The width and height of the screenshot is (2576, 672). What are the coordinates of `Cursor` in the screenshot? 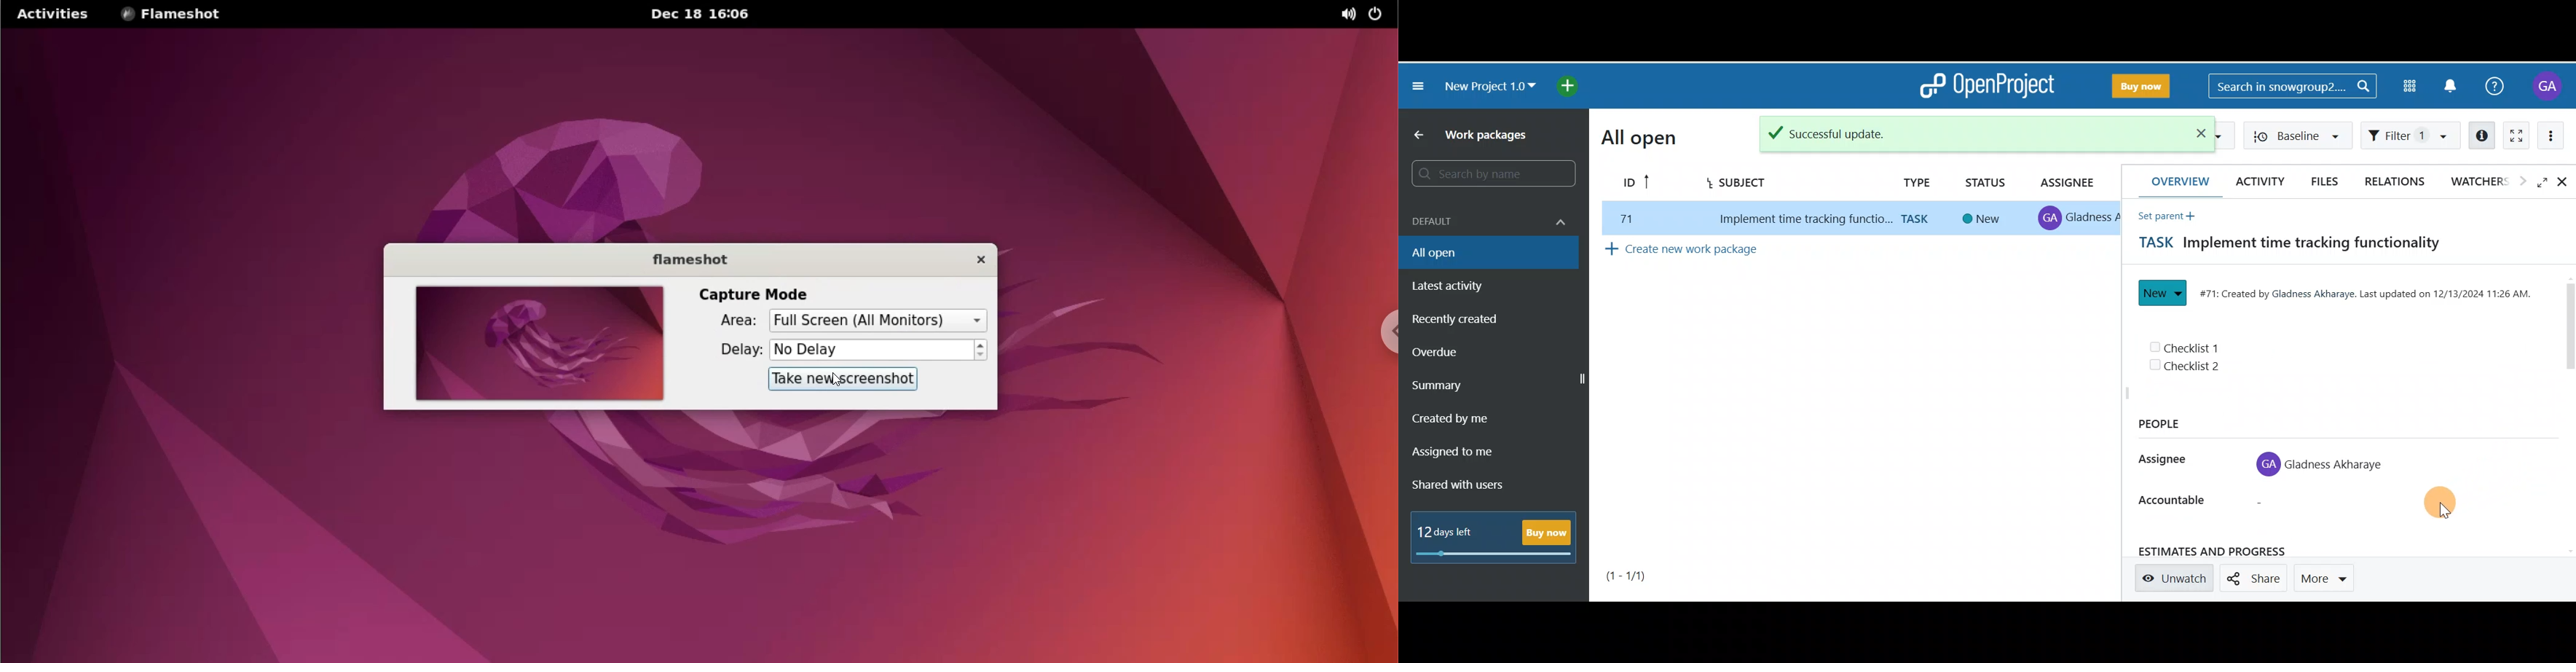 It's located at (2443, 510).